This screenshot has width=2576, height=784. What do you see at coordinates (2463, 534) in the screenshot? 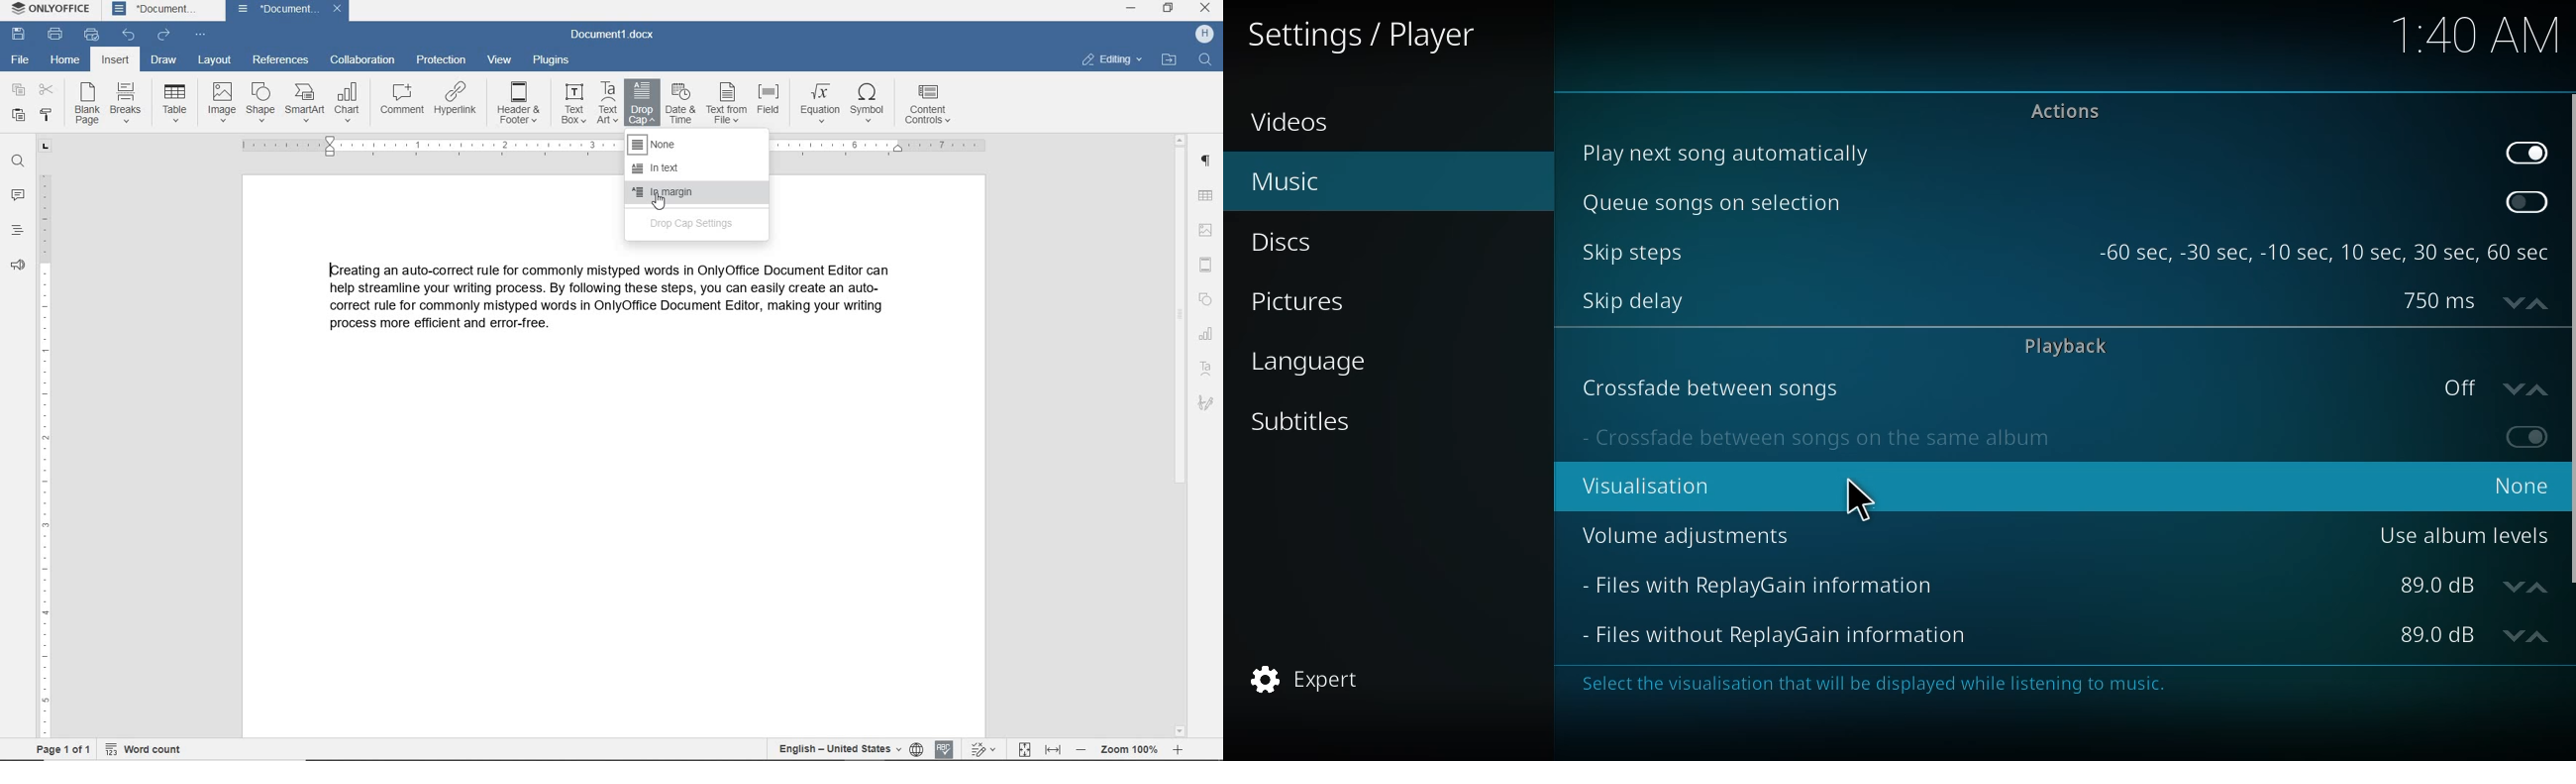
I see `use album levels` at bounding box center [2463, 534].